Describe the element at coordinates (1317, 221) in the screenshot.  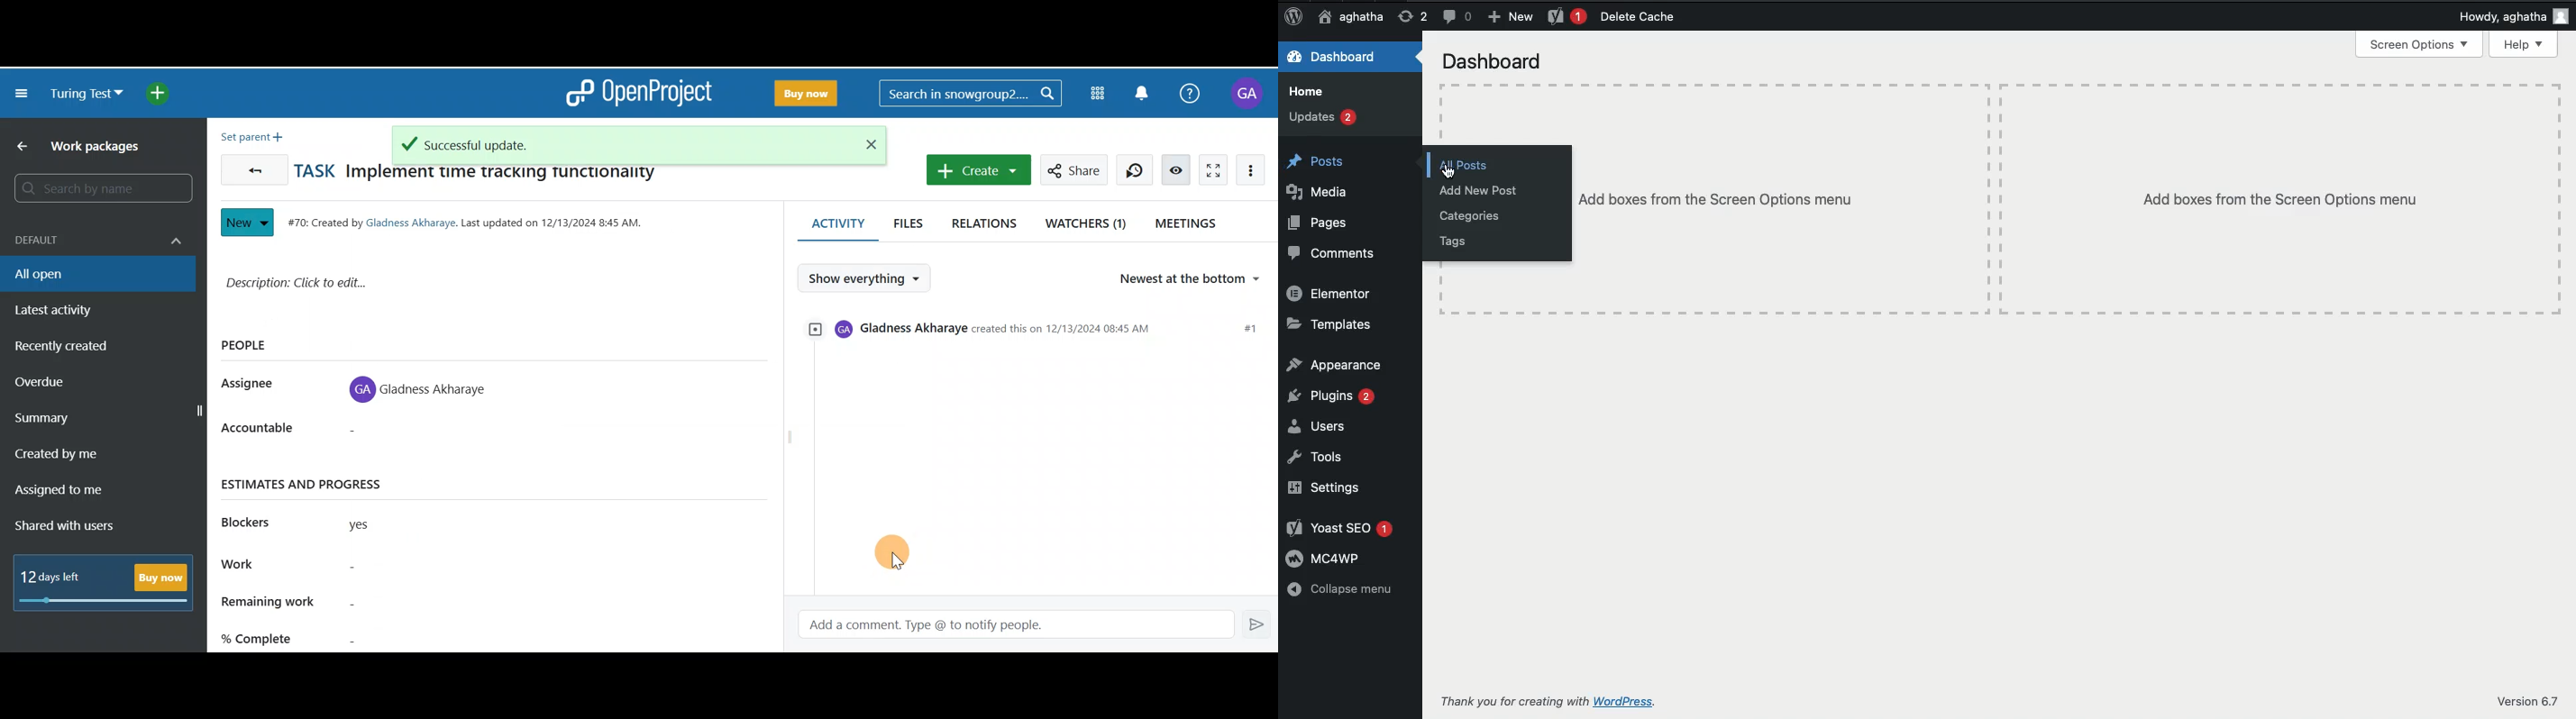
I see `Pages` at that location.